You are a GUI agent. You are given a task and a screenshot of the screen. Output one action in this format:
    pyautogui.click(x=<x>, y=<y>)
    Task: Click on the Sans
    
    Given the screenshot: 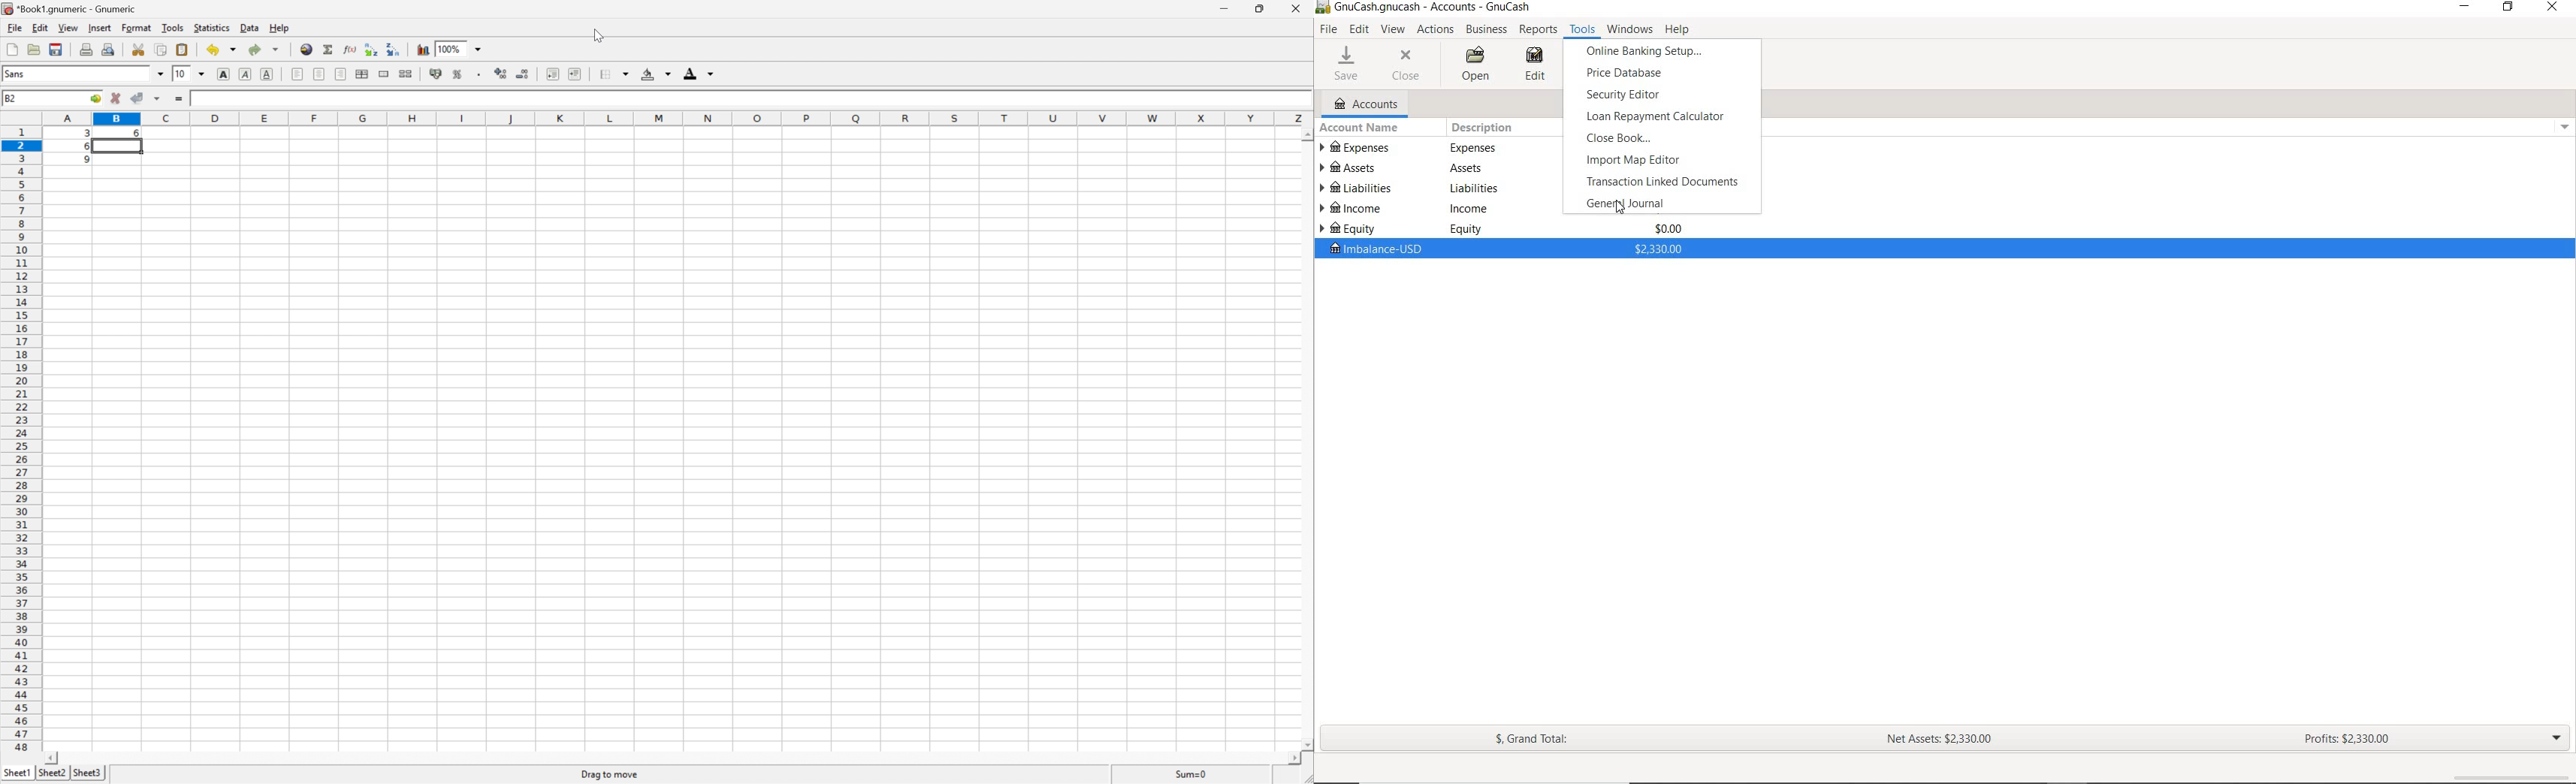 What is the action you would take?
    pyautogui.click(x=14, y=73)
    